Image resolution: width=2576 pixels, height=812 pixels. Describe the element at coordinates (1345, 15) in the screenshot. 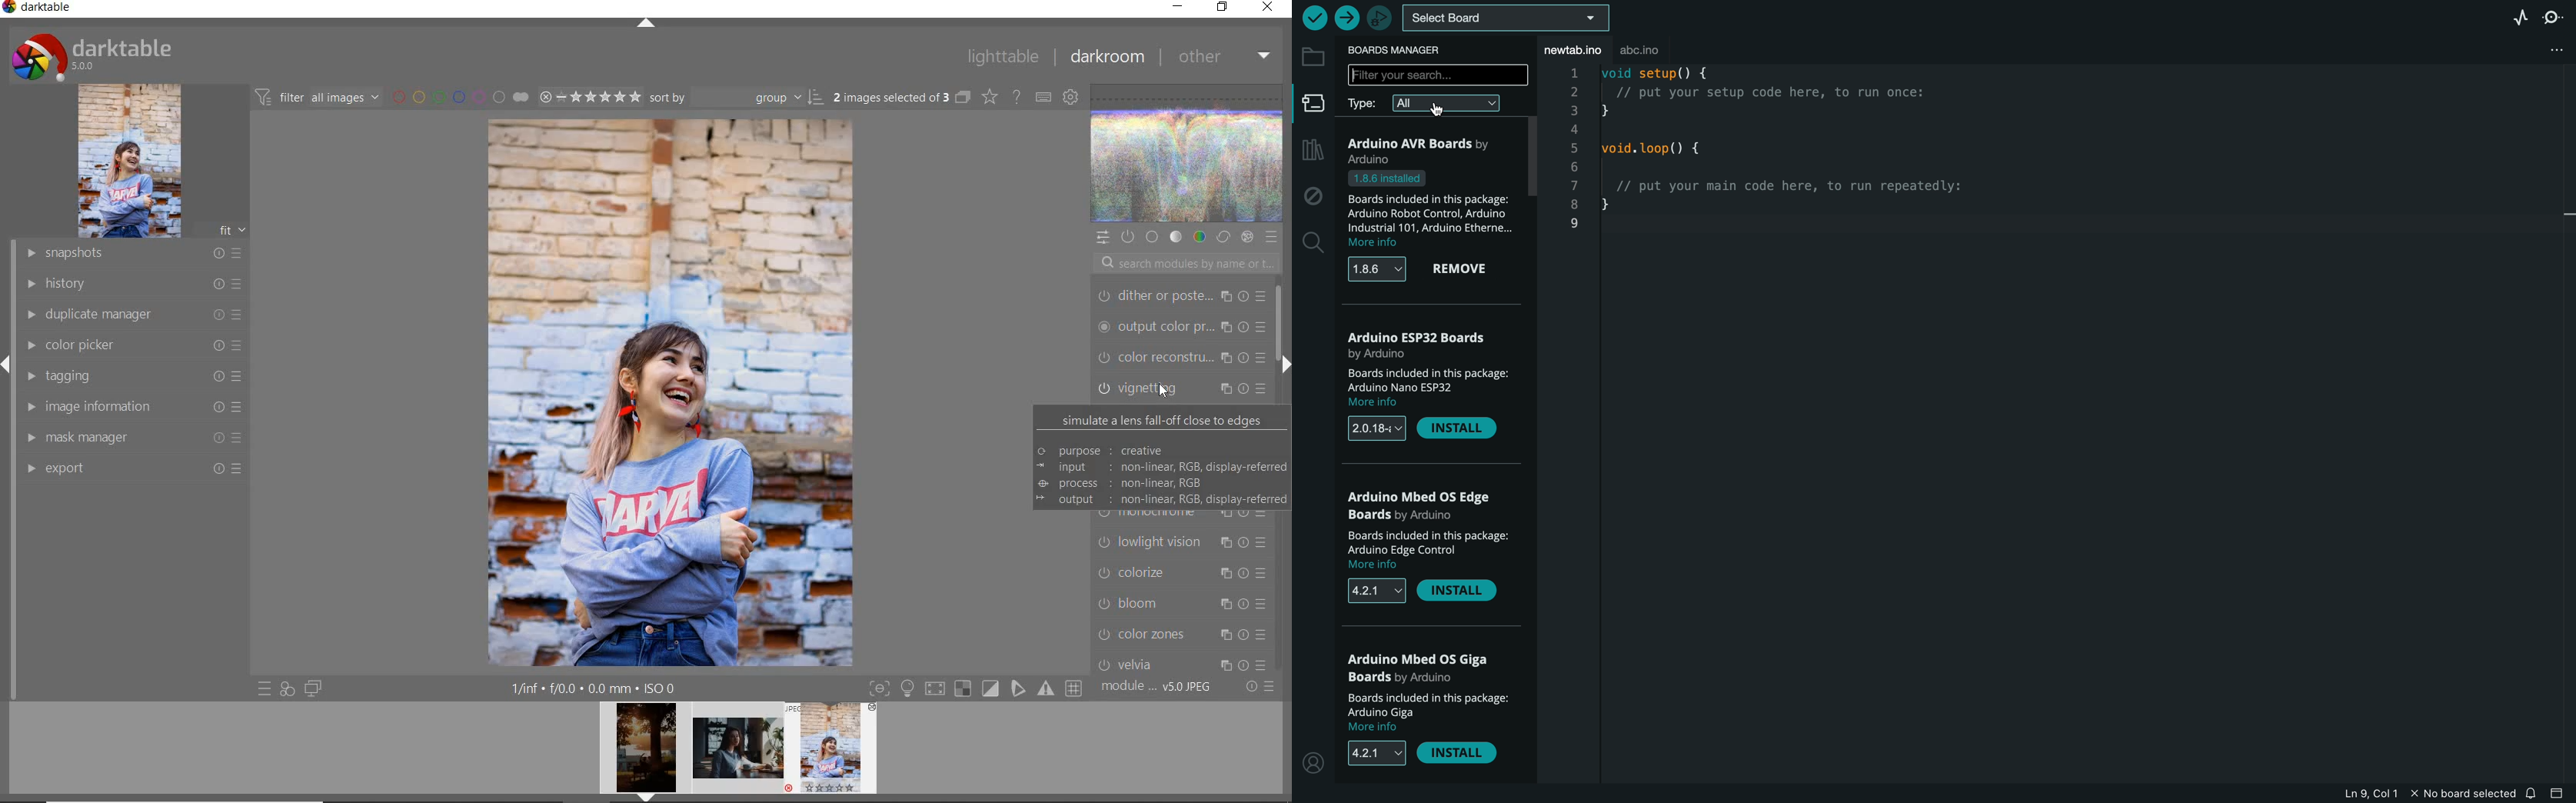

I see `upload` at that location.